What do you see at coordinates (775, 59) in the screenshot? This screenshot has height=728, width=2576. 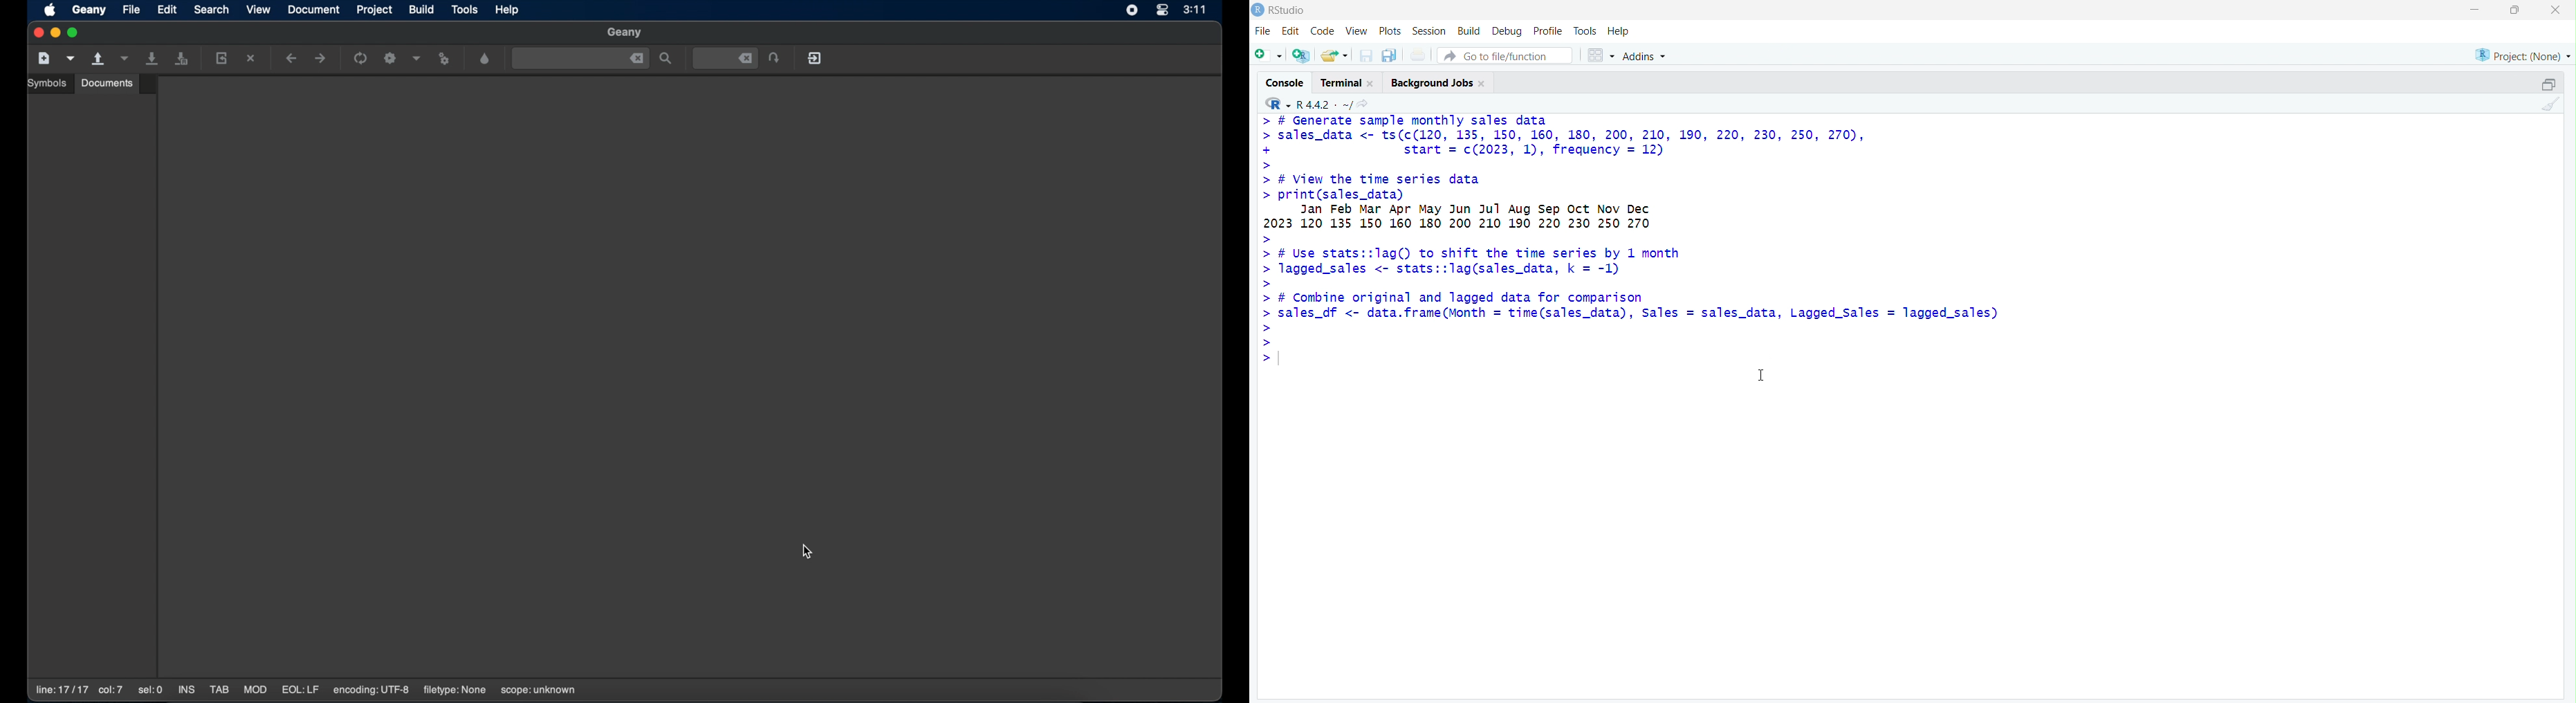 I see `jump to the entered file` at bounding box center [775, 59].